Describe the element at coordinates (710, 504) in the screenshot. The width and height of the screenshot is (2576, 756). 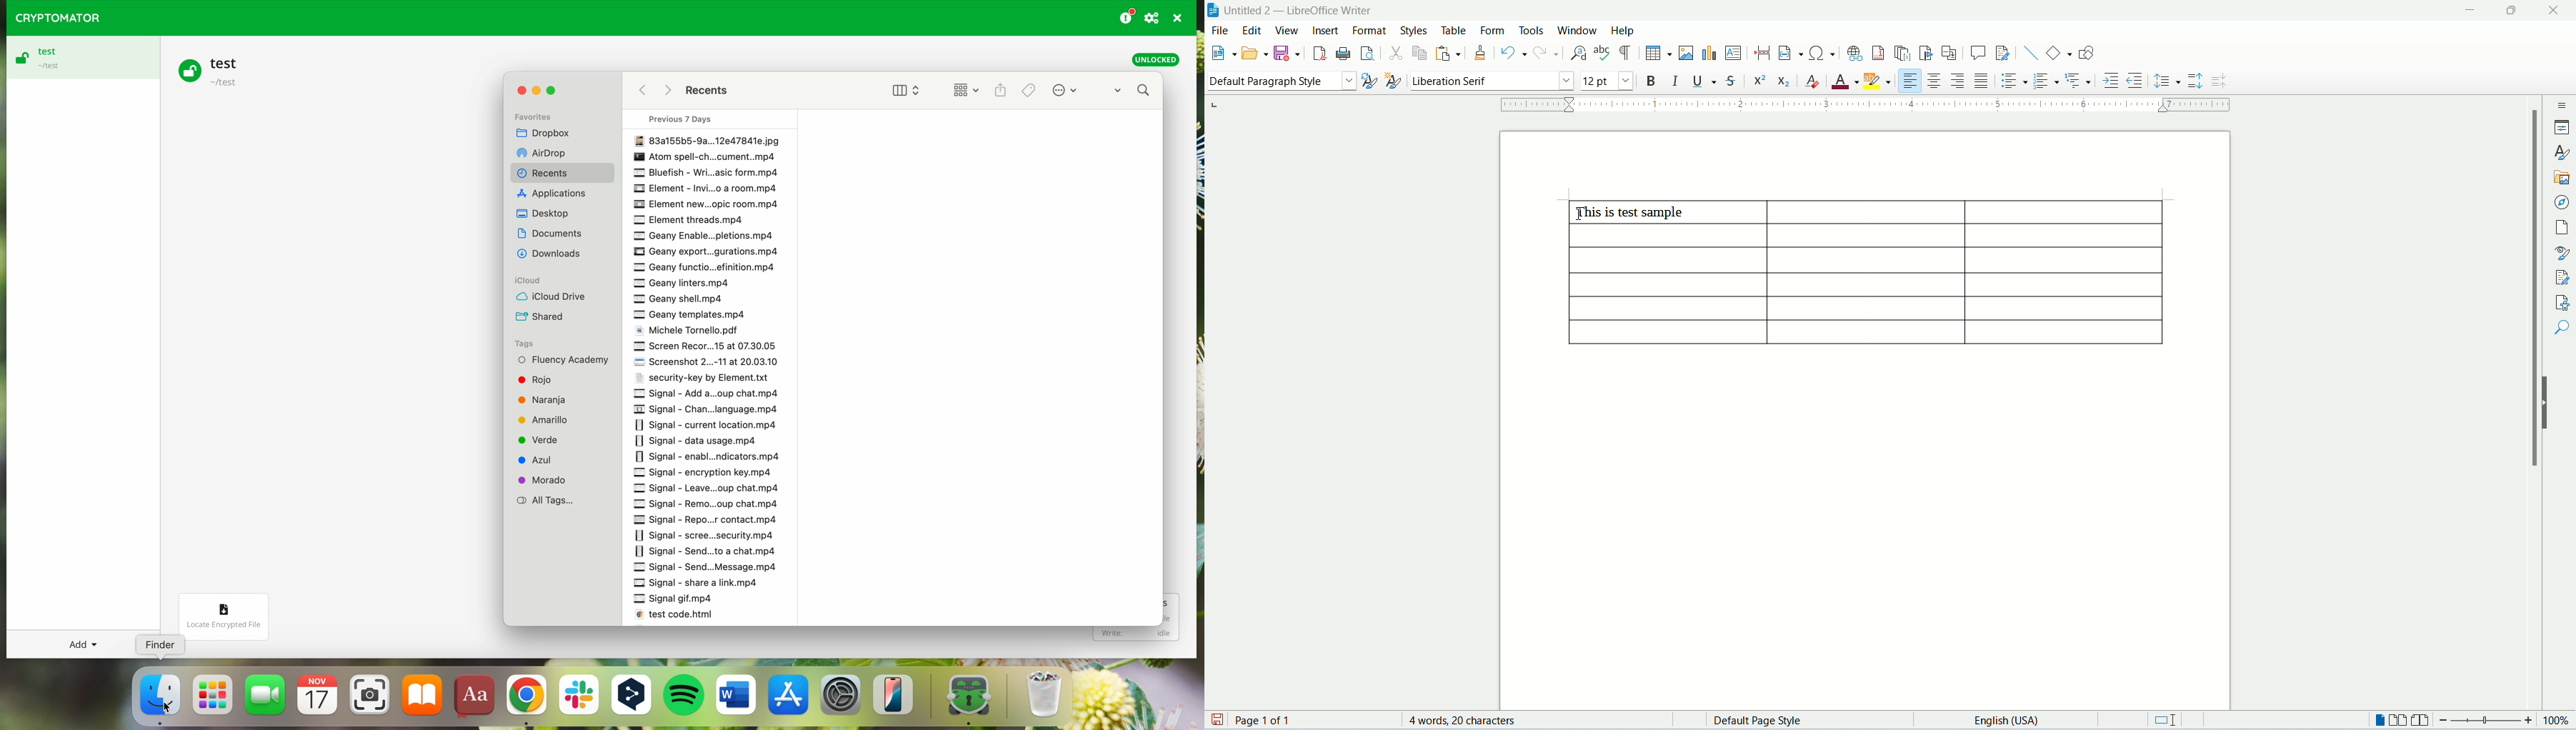
I see `Signal Remo` at that location.